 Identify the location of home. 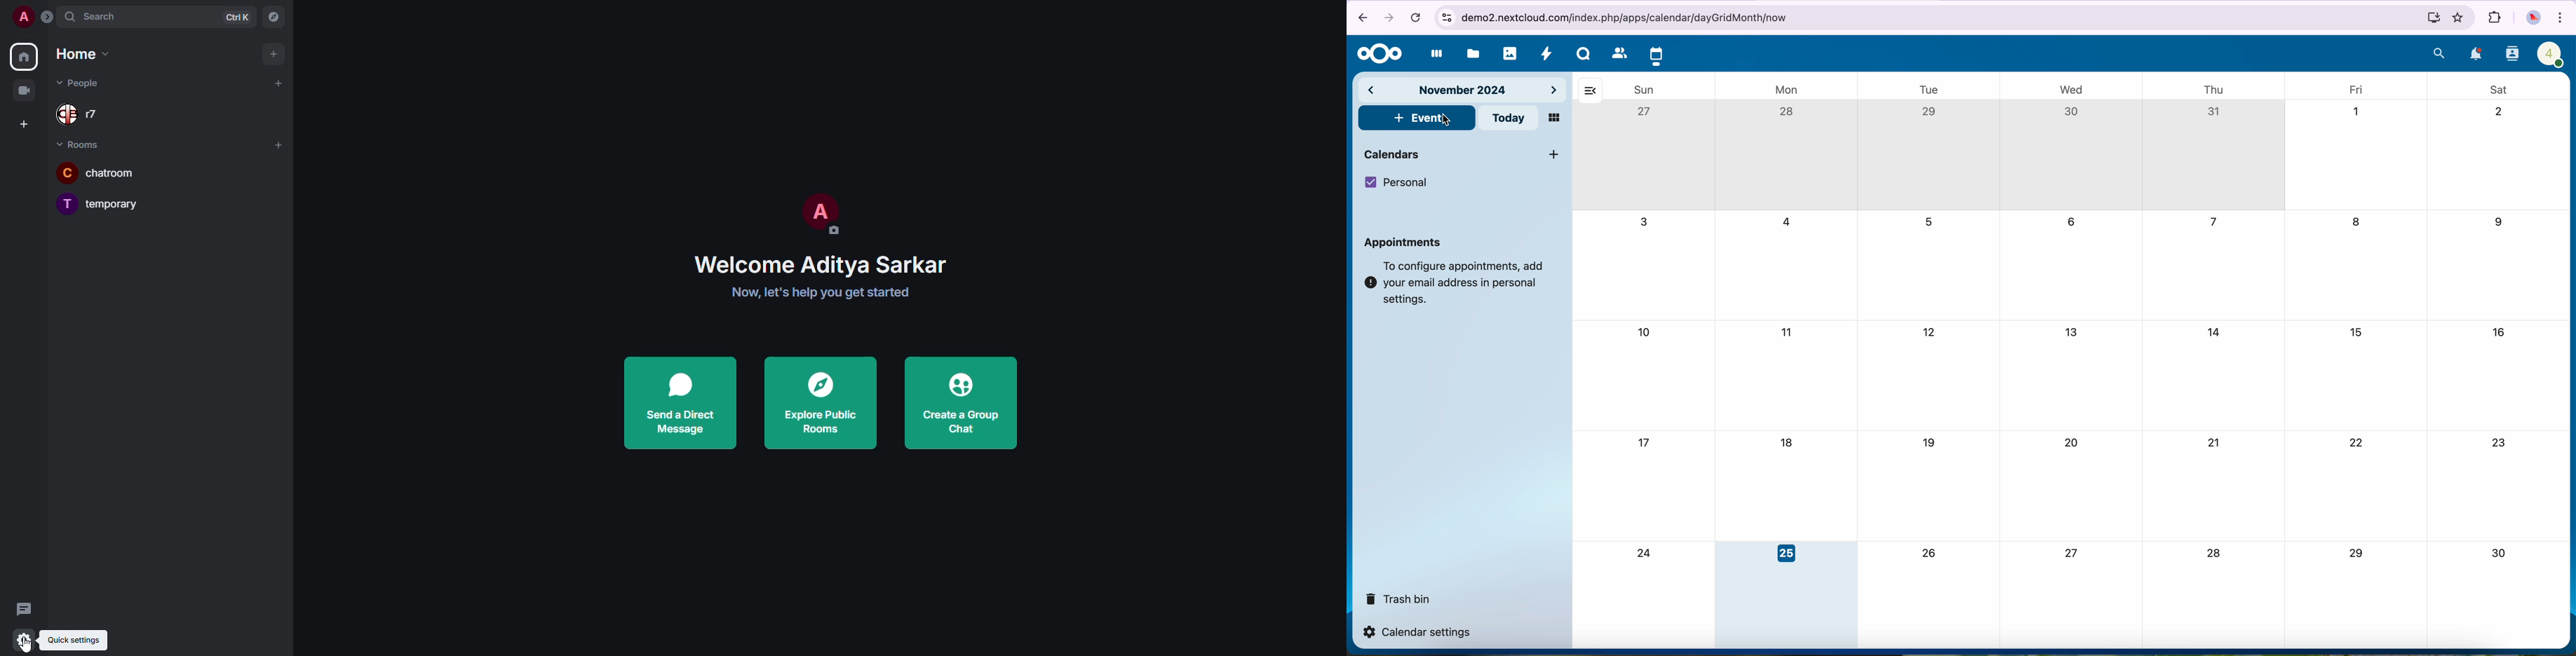
(26, 57).